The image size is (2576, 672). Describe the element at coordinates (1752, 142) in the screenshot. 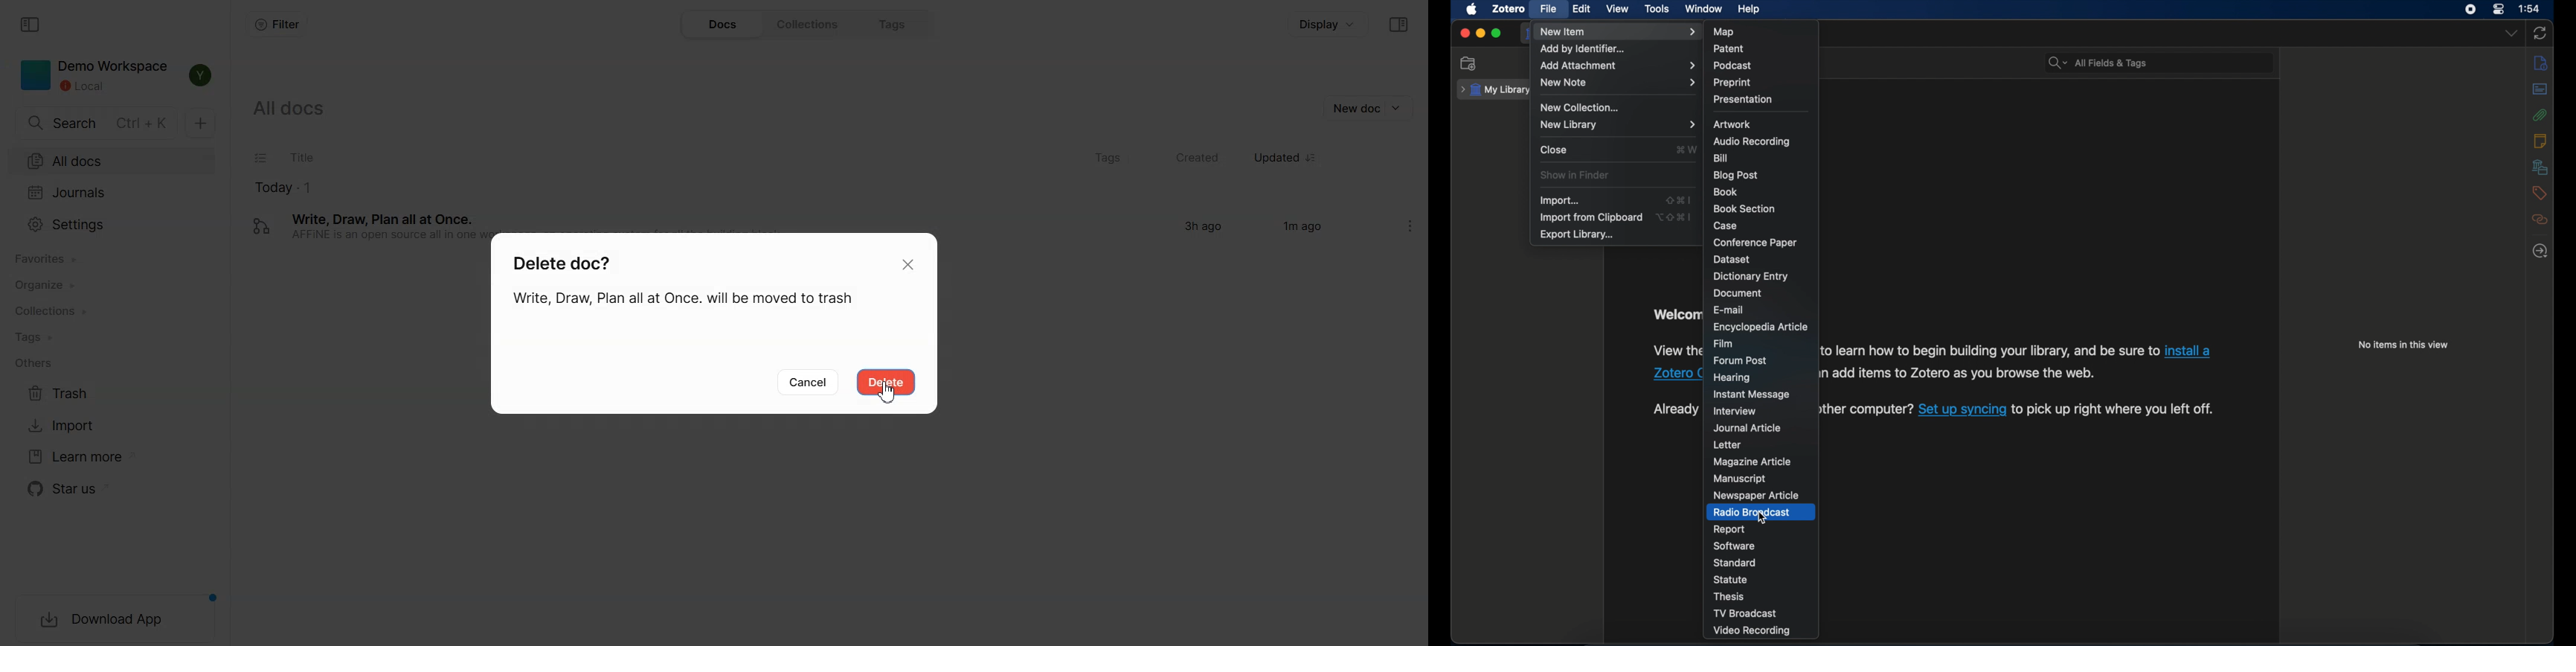

I see `audio recording` at that location.